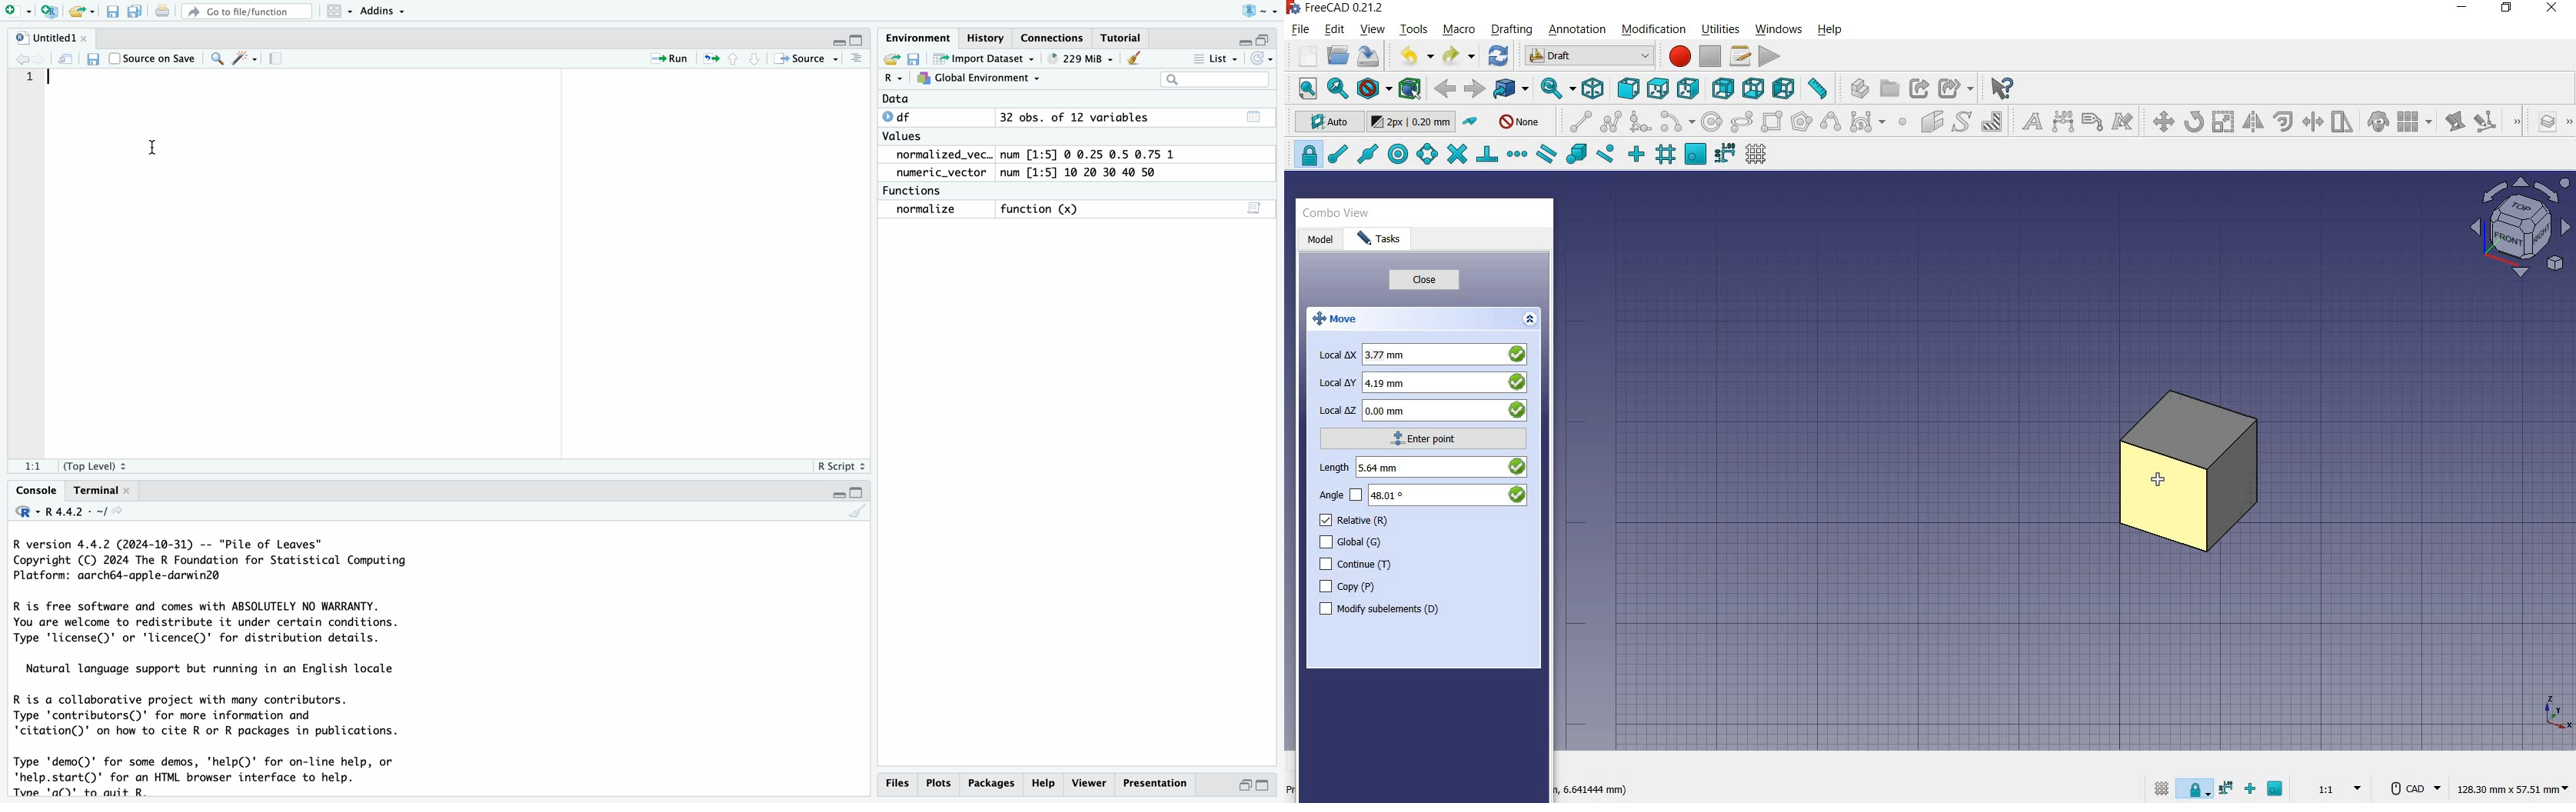  I want to click on find and replace, so click(215, 60).